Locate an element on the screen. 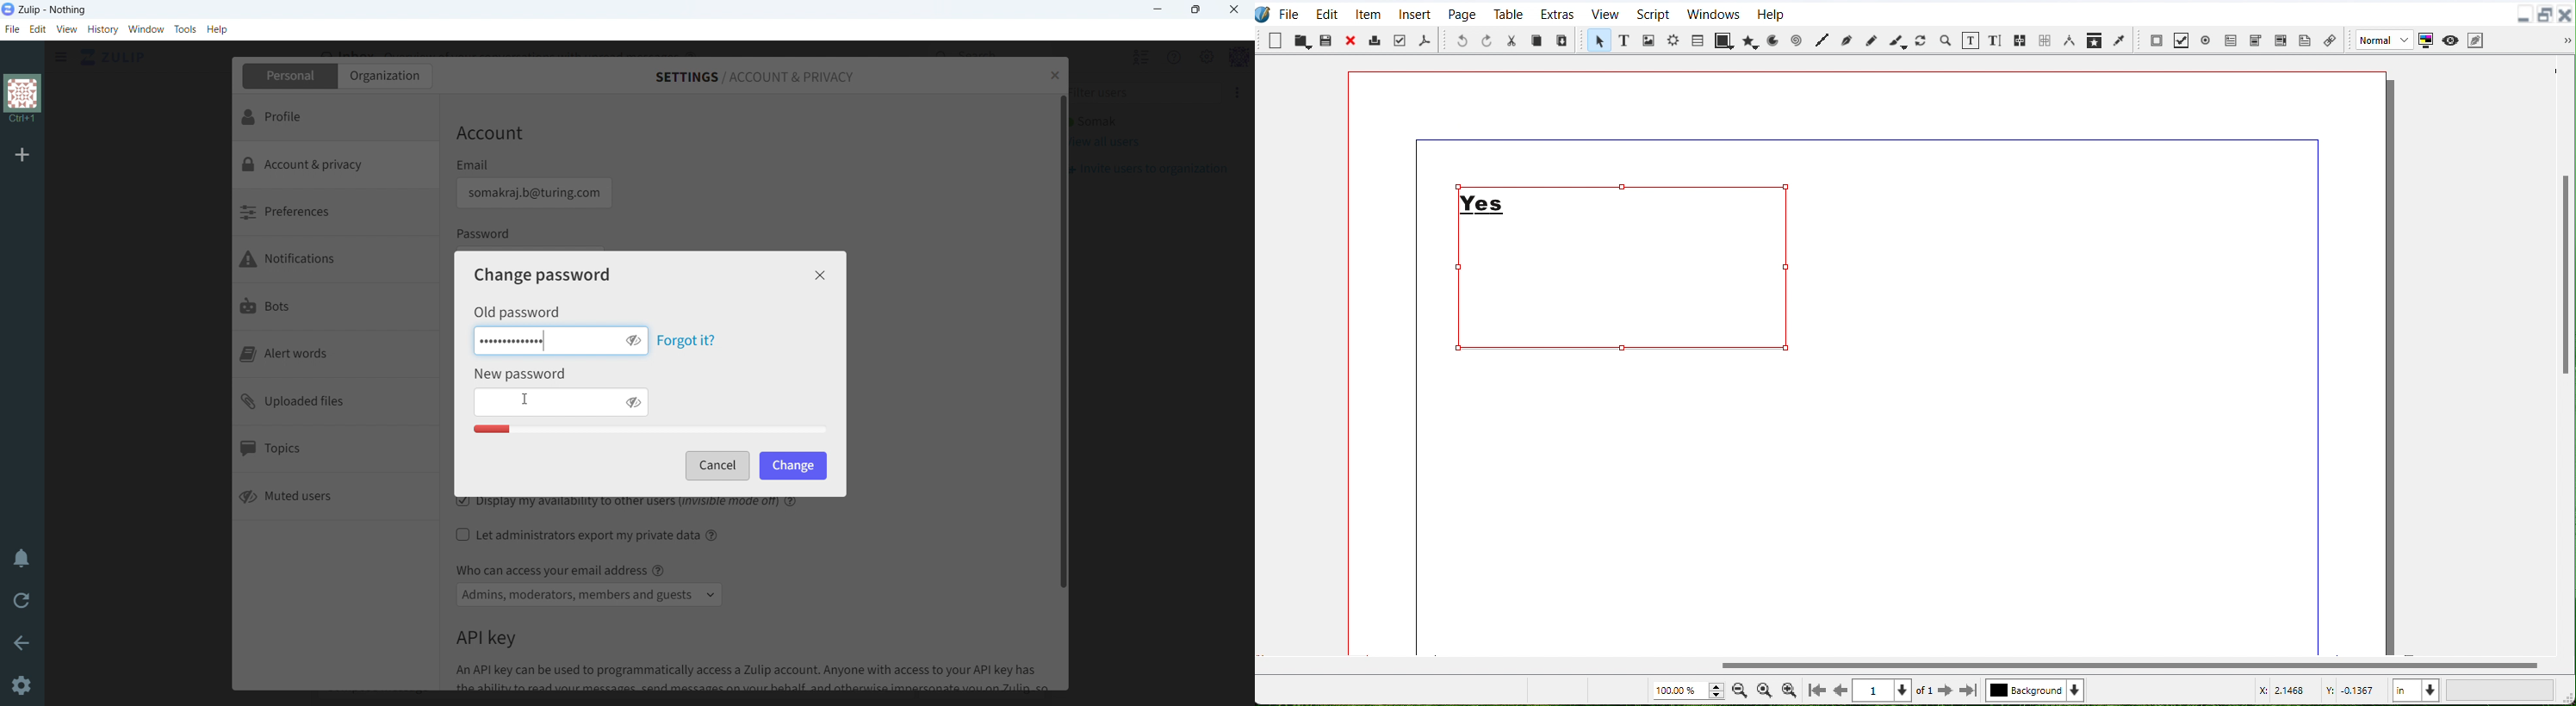 Image resolution: width=2576 pixels, height=728 pixels. history is located at coordinates (103, 29).